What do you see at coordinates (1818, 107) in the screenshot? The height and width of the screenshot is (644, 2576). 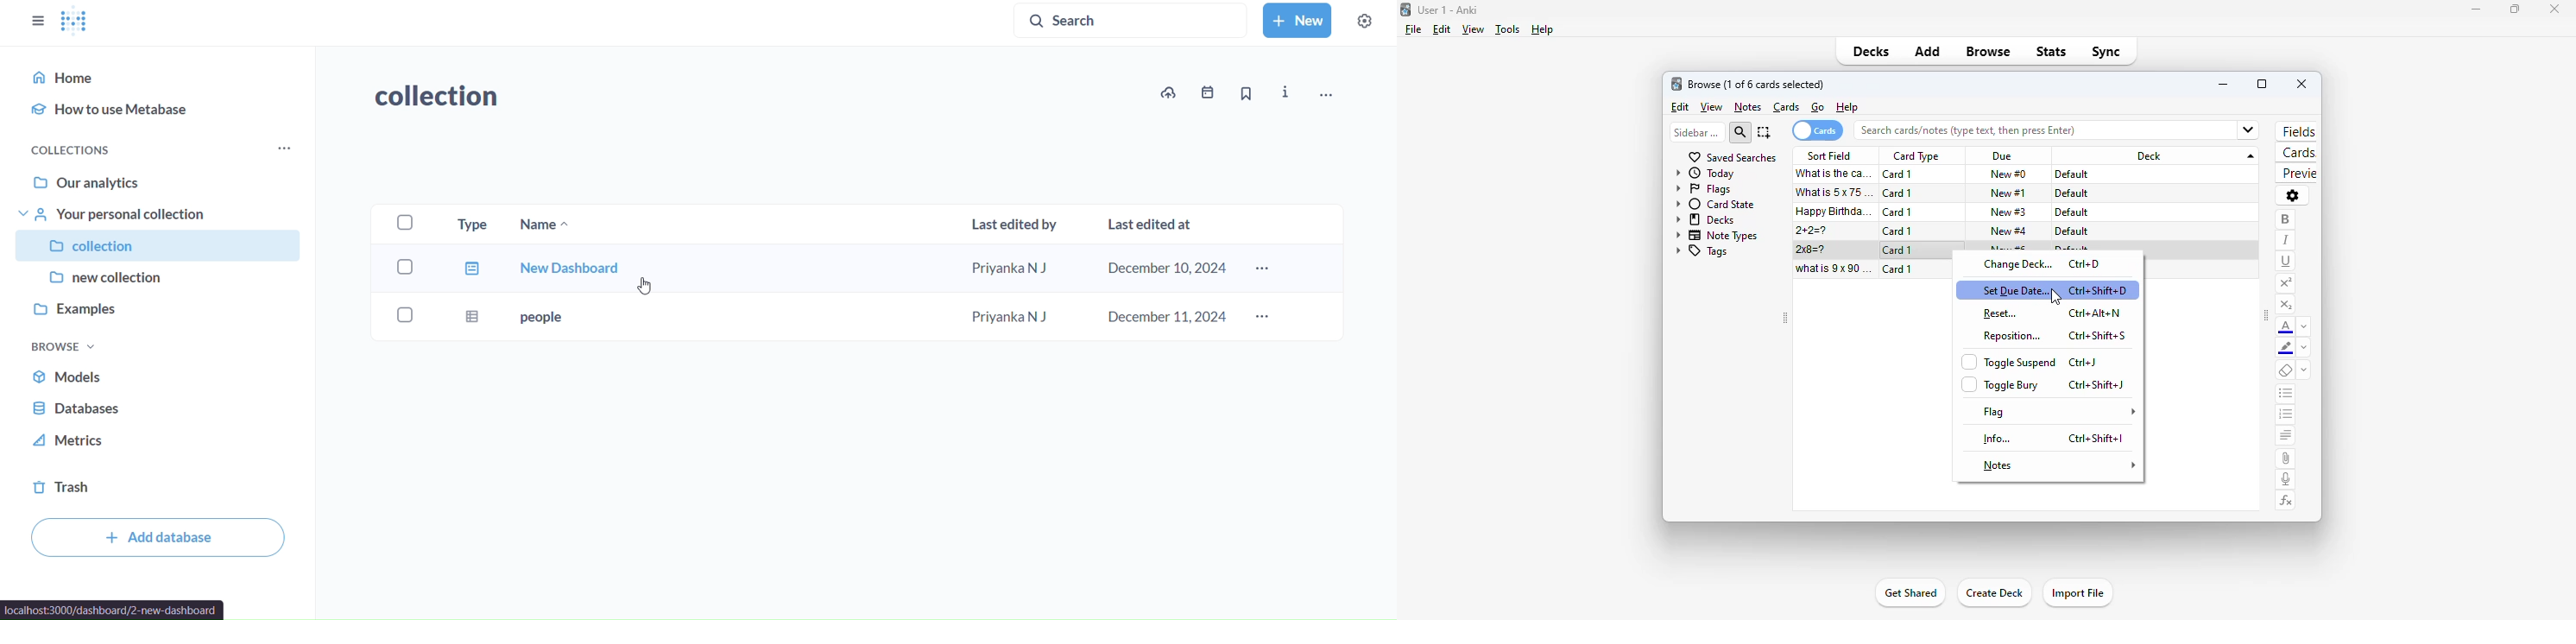 I see `go` at bounding box center [1818, 107].